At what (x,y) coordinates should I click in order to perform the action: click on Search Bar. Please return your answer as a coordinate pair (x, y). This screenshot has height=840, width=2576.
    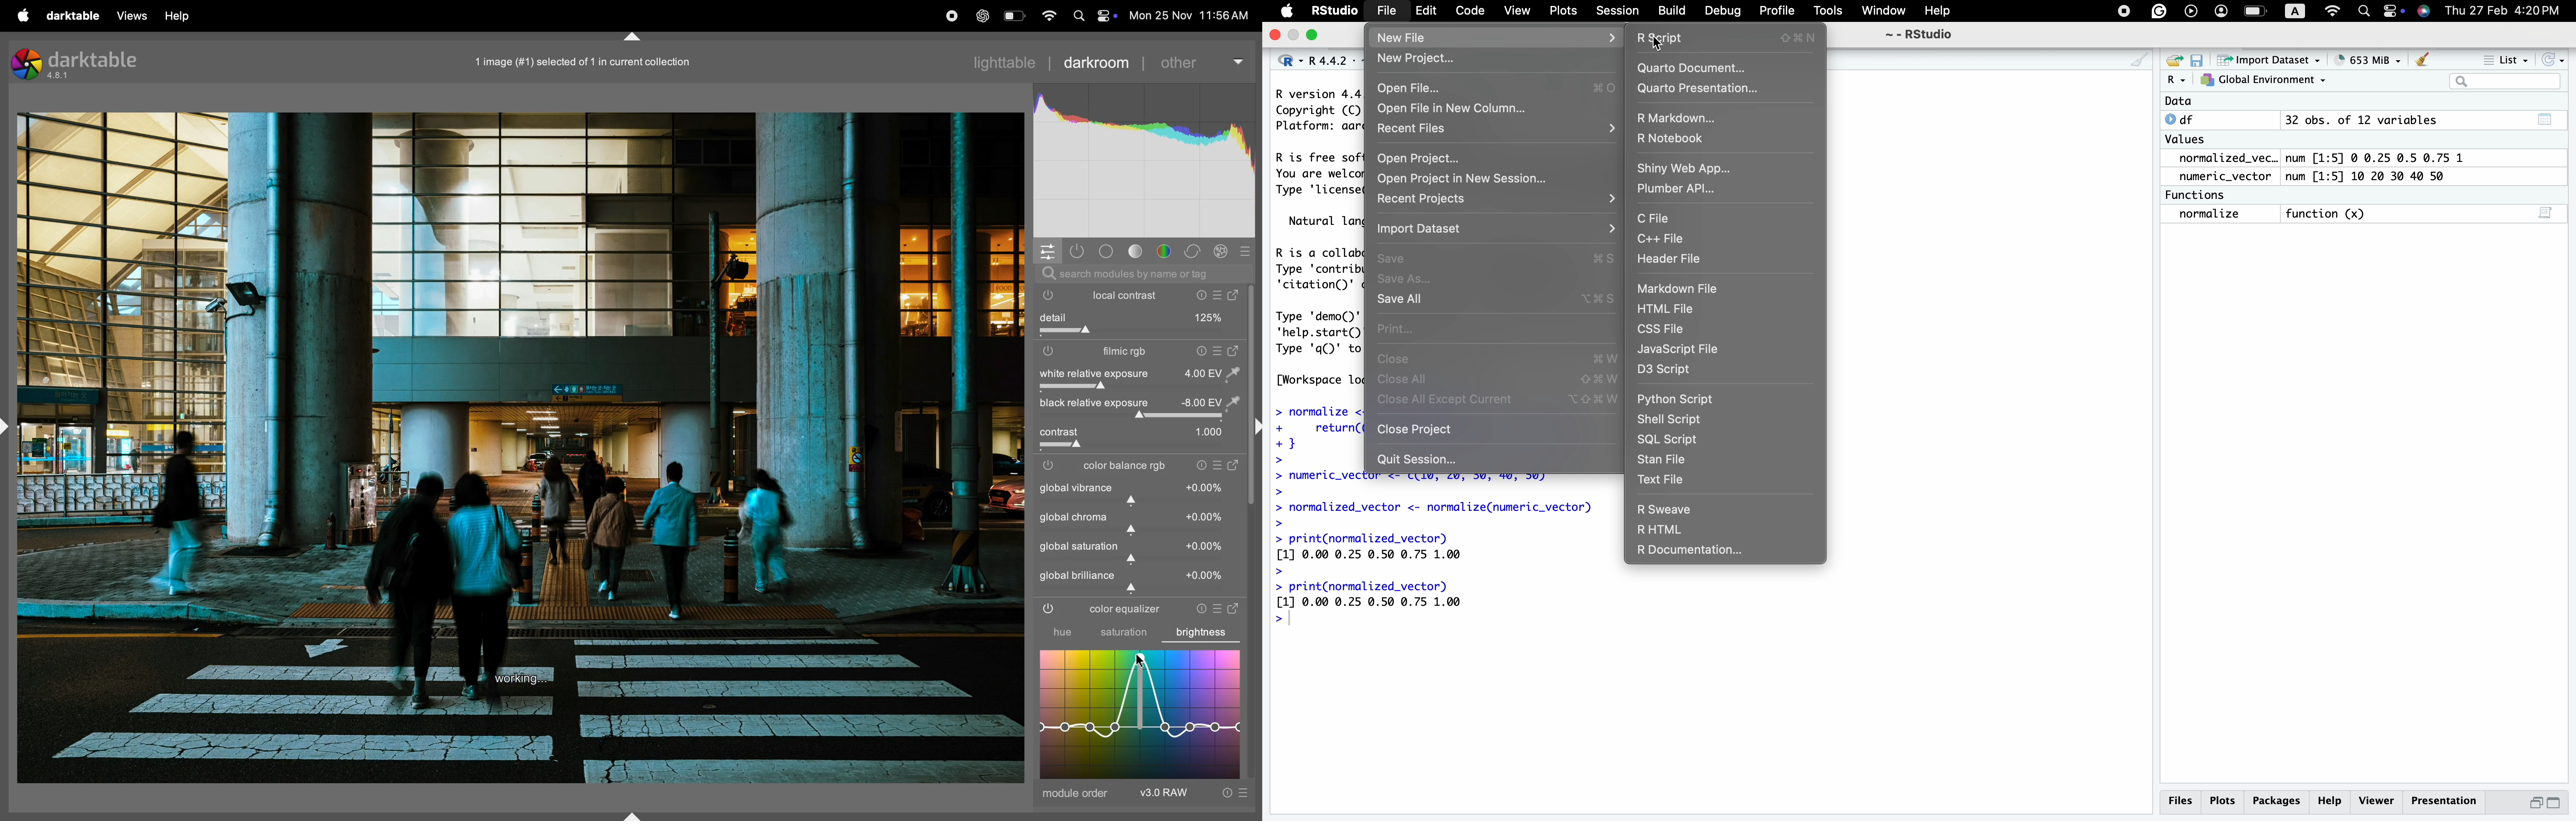
    Looking at the image, I should click on (2504, 83).